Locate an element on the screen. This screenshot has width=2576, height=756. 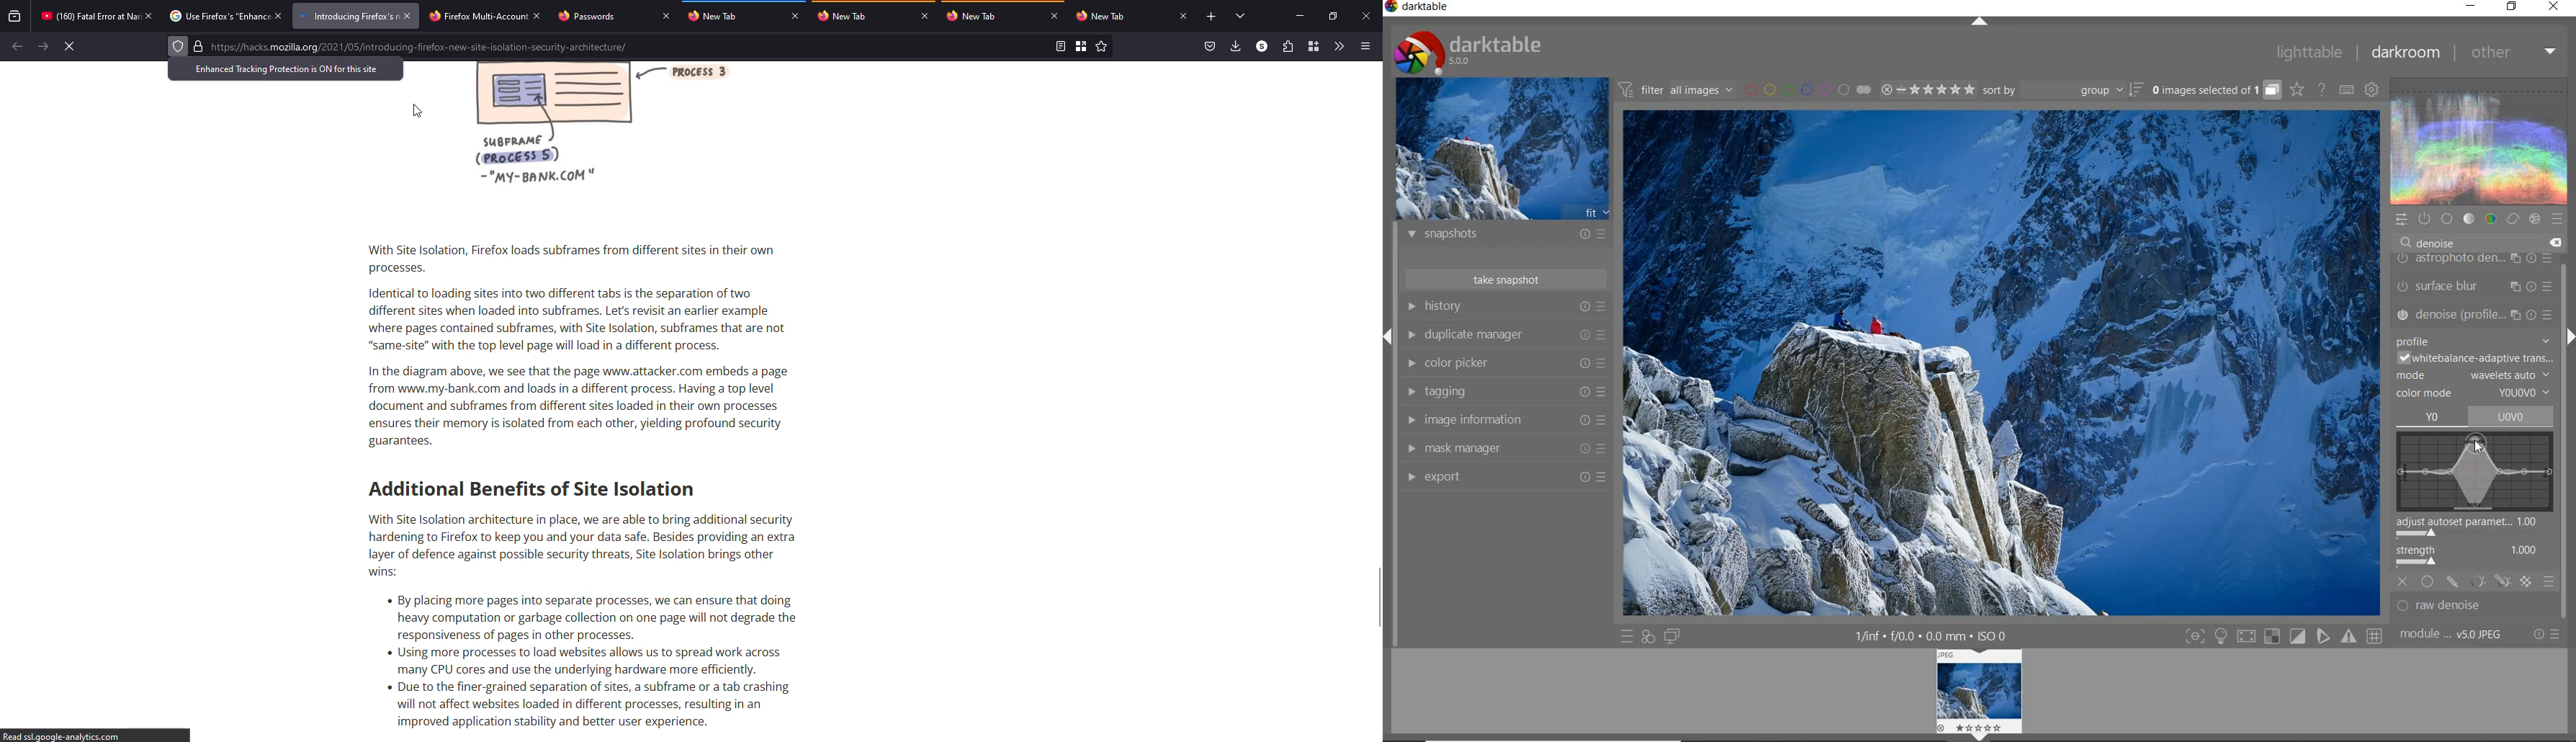
1/inf*f/0.0 mm*ISO 0 is located at coordinates (1936, 635).